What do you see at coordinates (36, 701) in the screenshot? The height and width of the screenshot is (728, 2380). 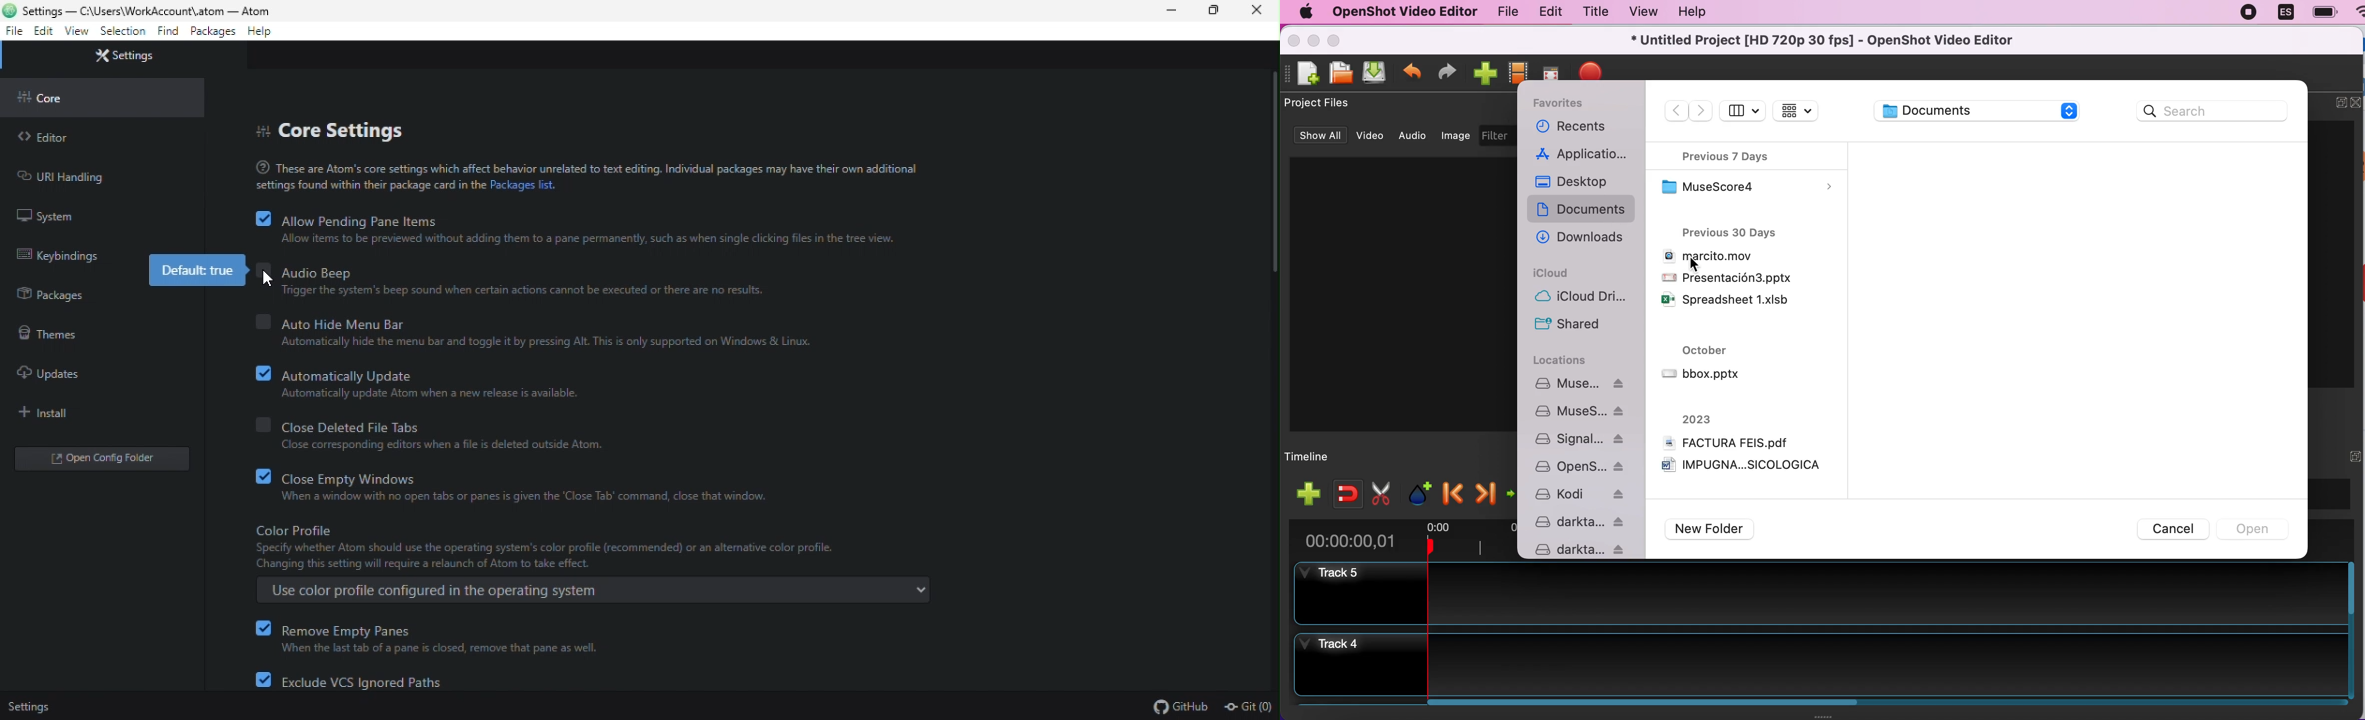 I see `settings` at bounding box center [36, 701].